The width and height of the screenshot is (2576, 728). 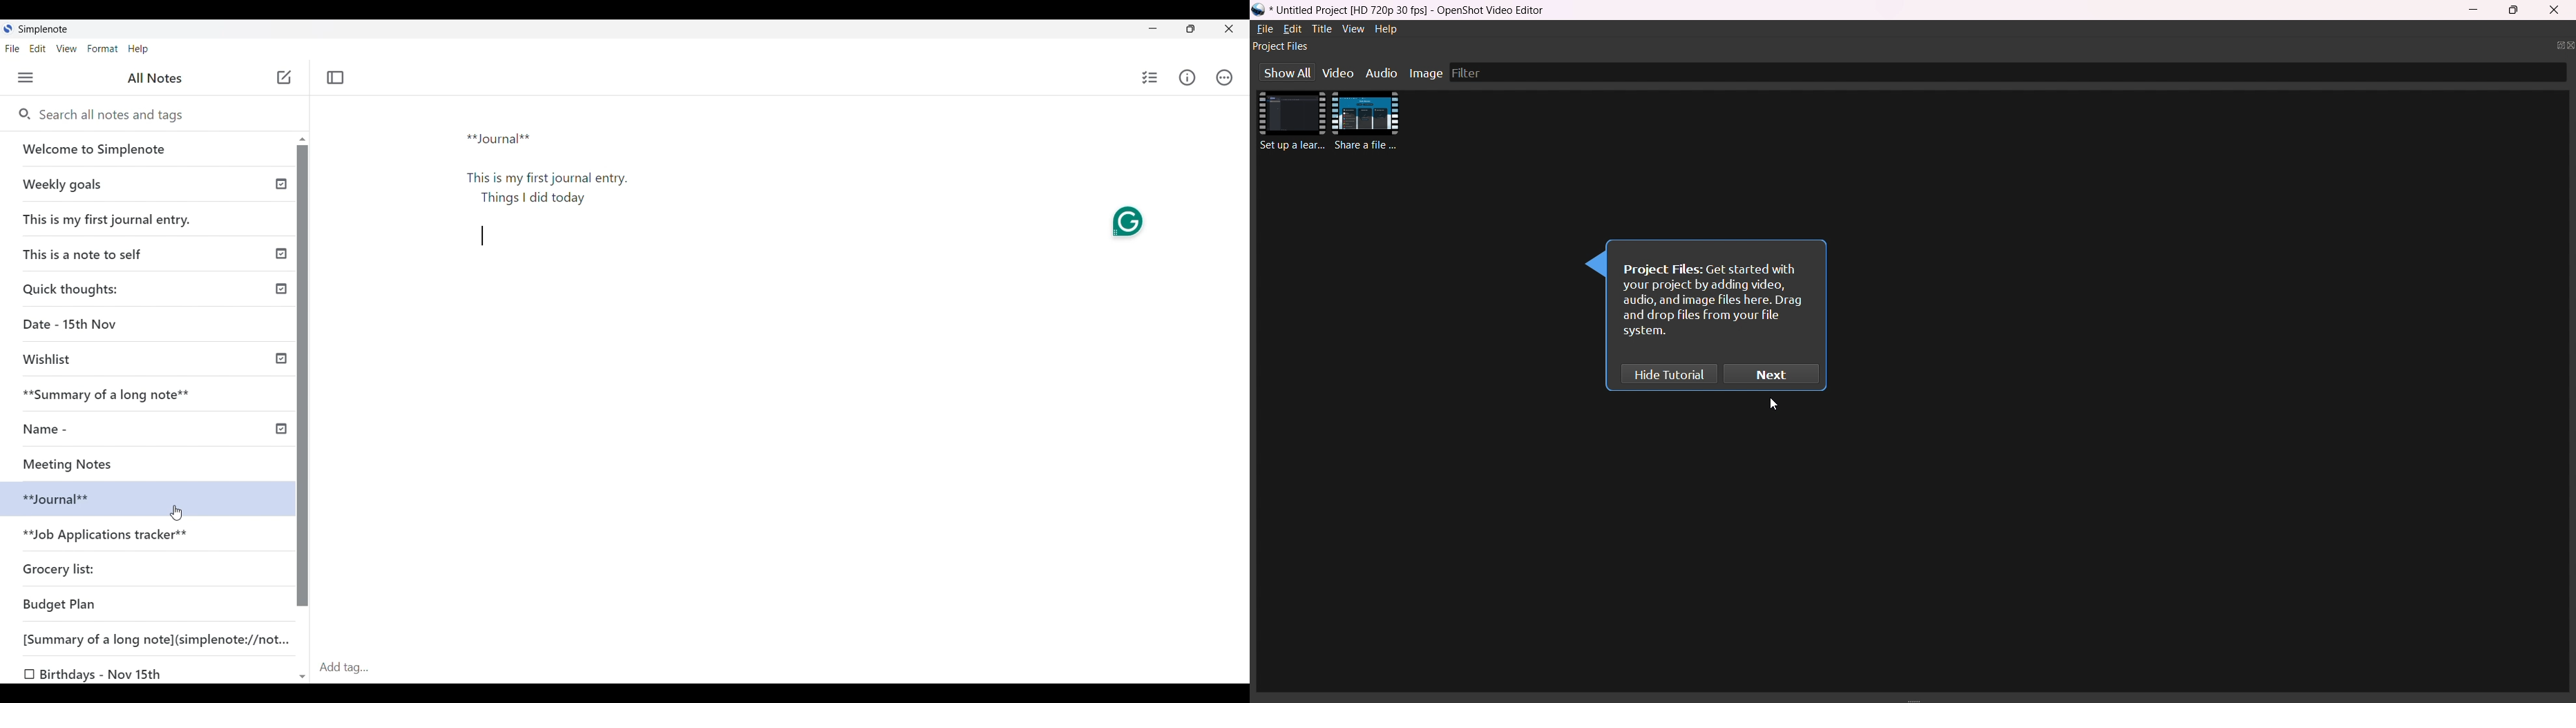 I want to click on Insert checklist, so click(x=1151, y=77).